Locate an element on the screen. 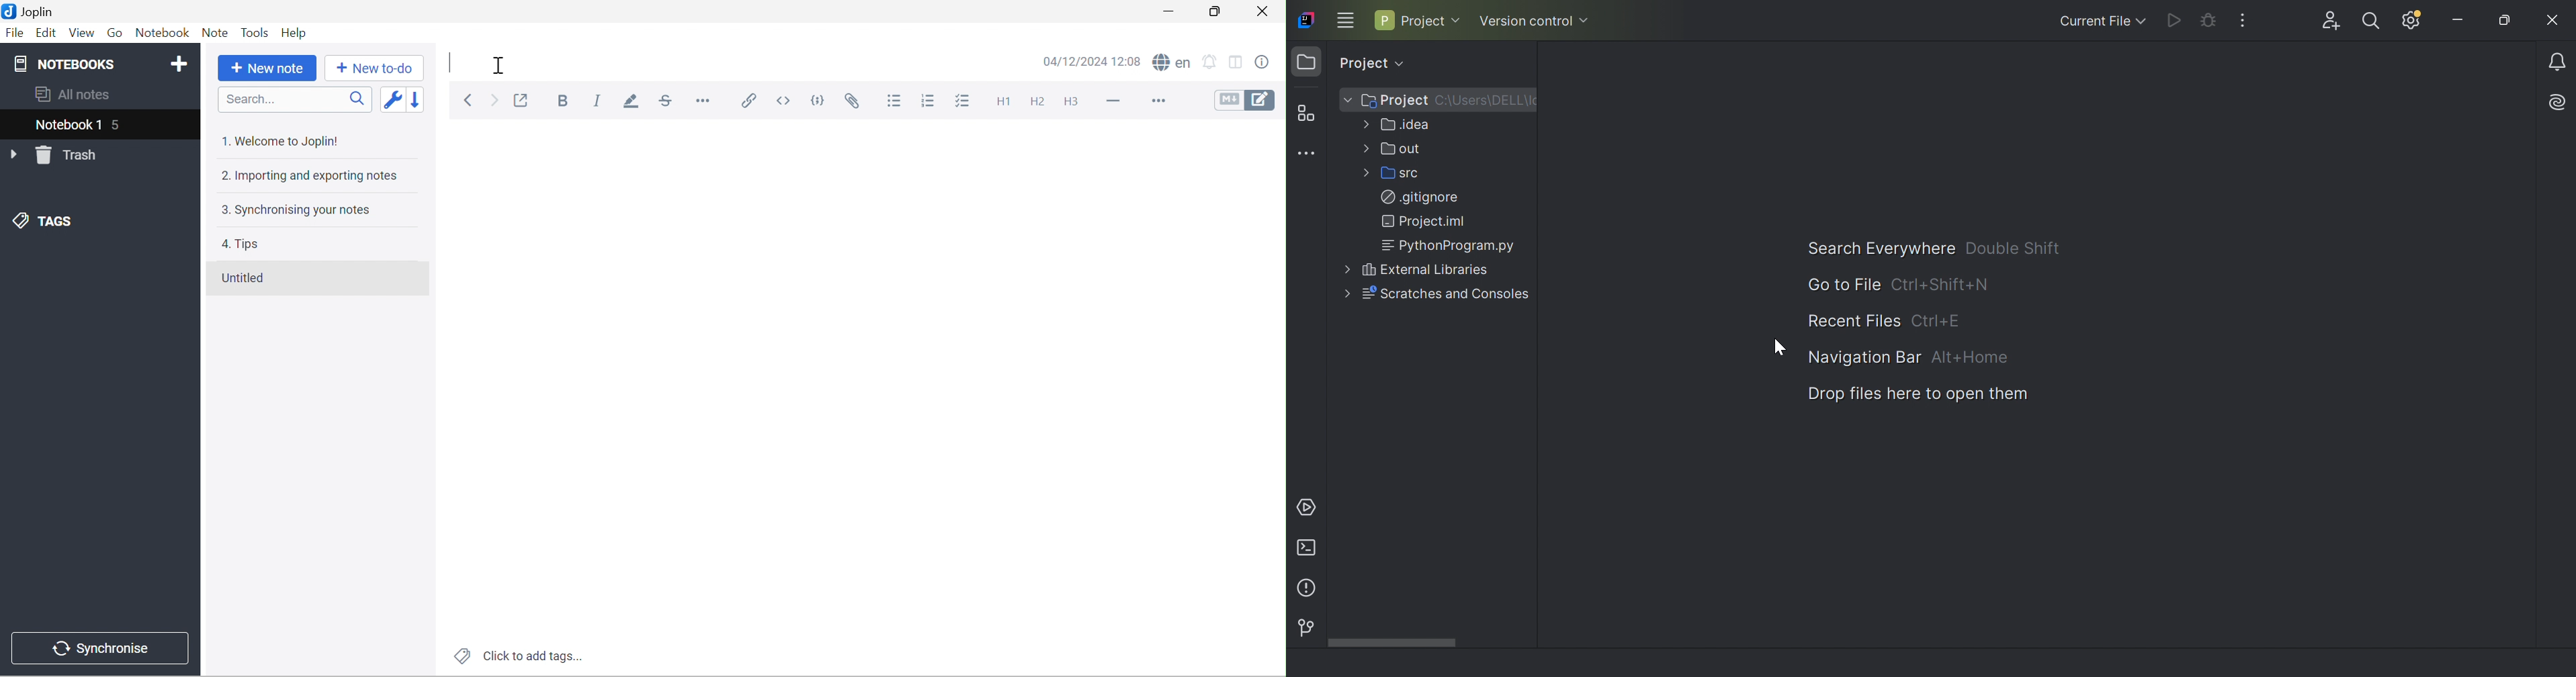 This screenshot has width=2576, height=700. Help is located at coordinates (297, 32).